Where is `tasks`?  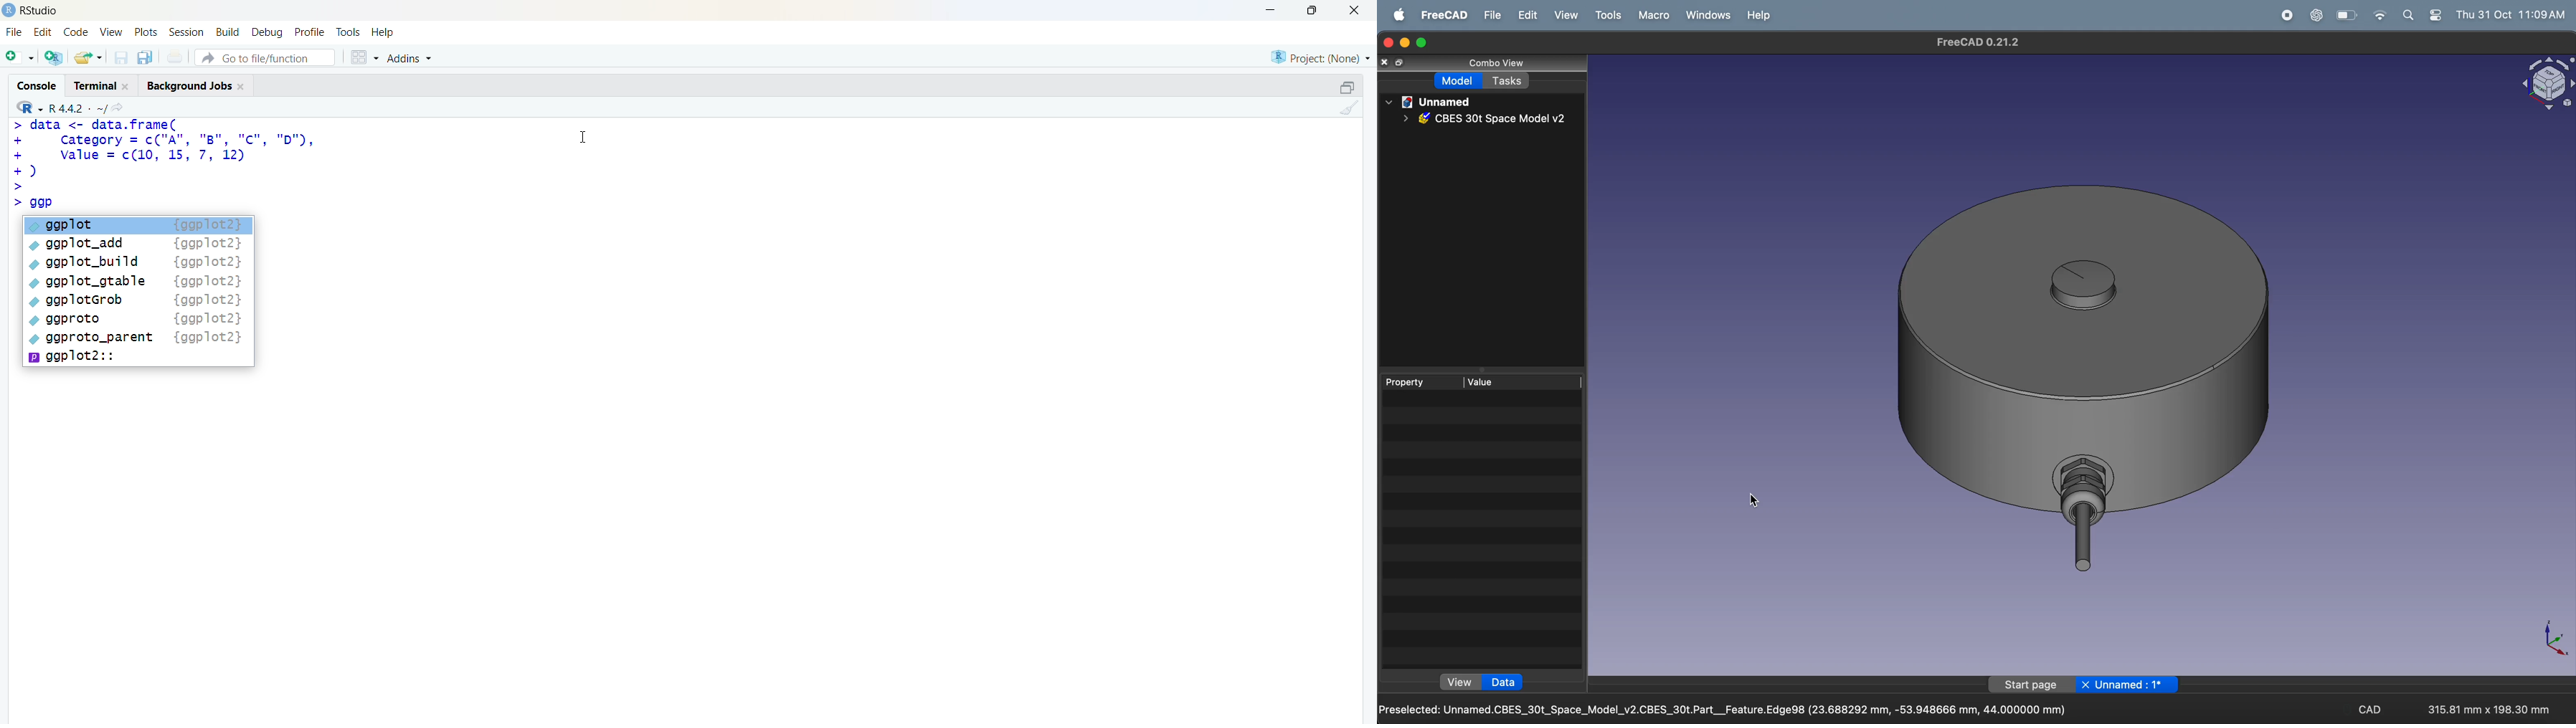
tasks is located at coordinates (1509, 80).